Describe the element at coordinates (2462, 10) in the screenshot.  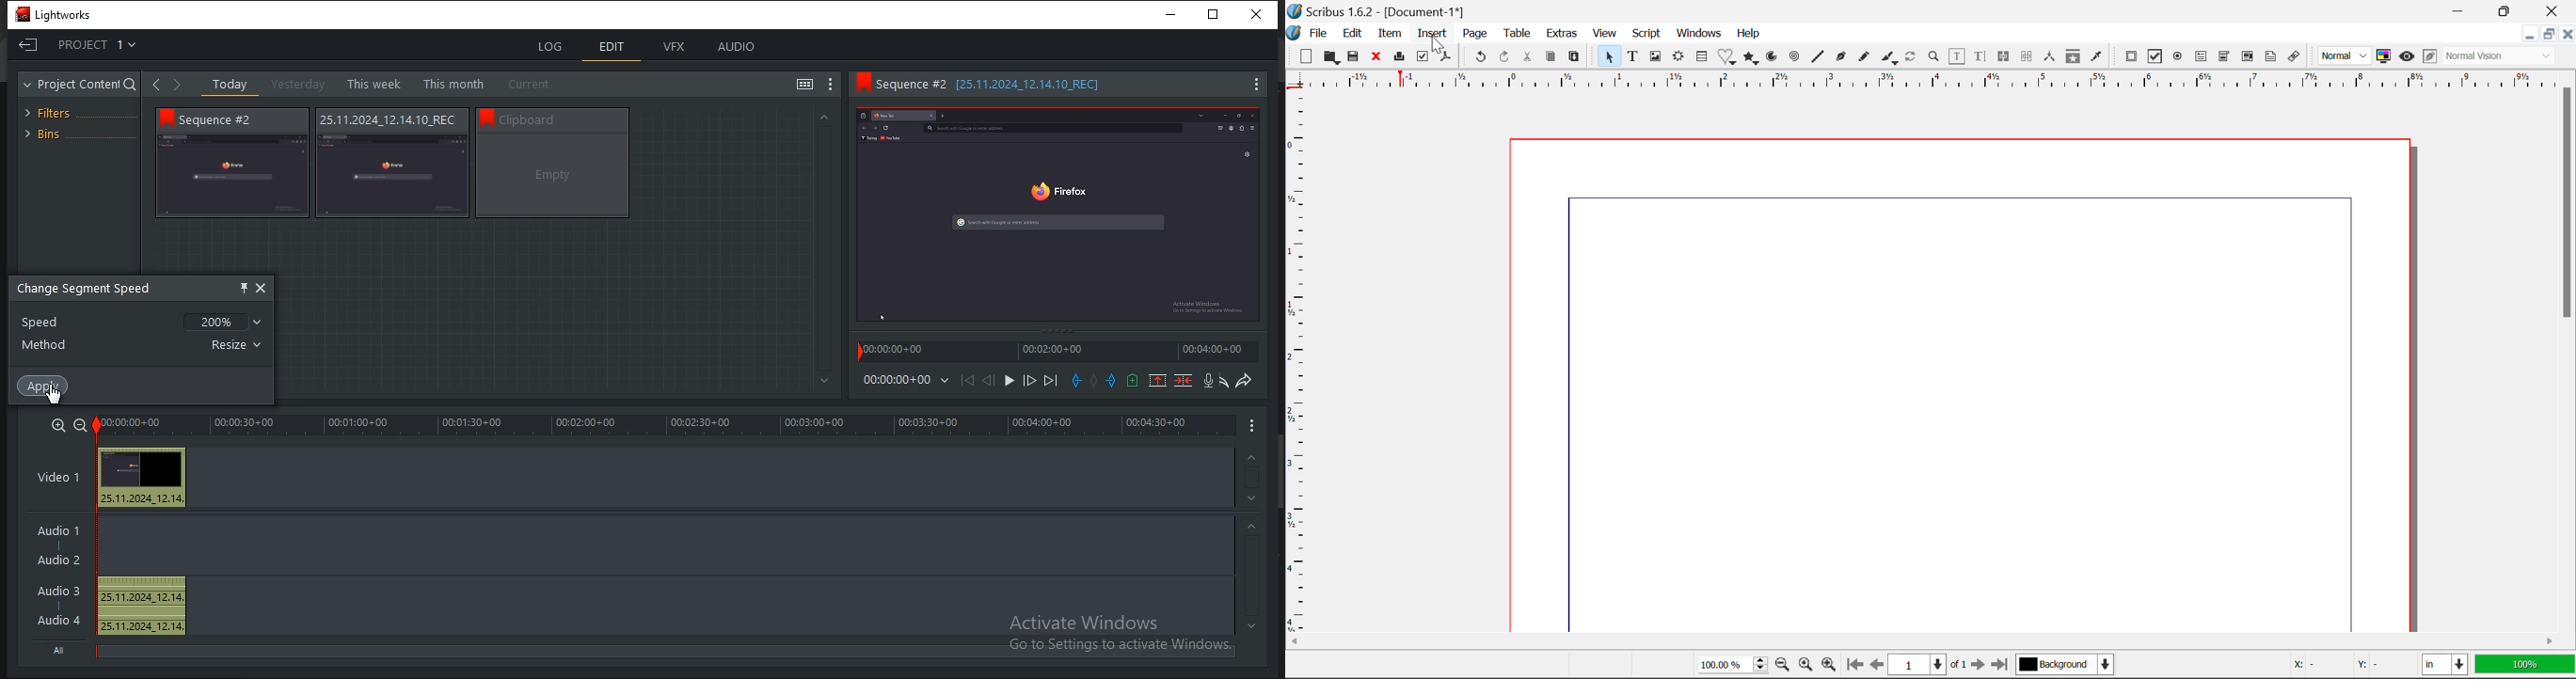
I see `Restore Down` at that location.